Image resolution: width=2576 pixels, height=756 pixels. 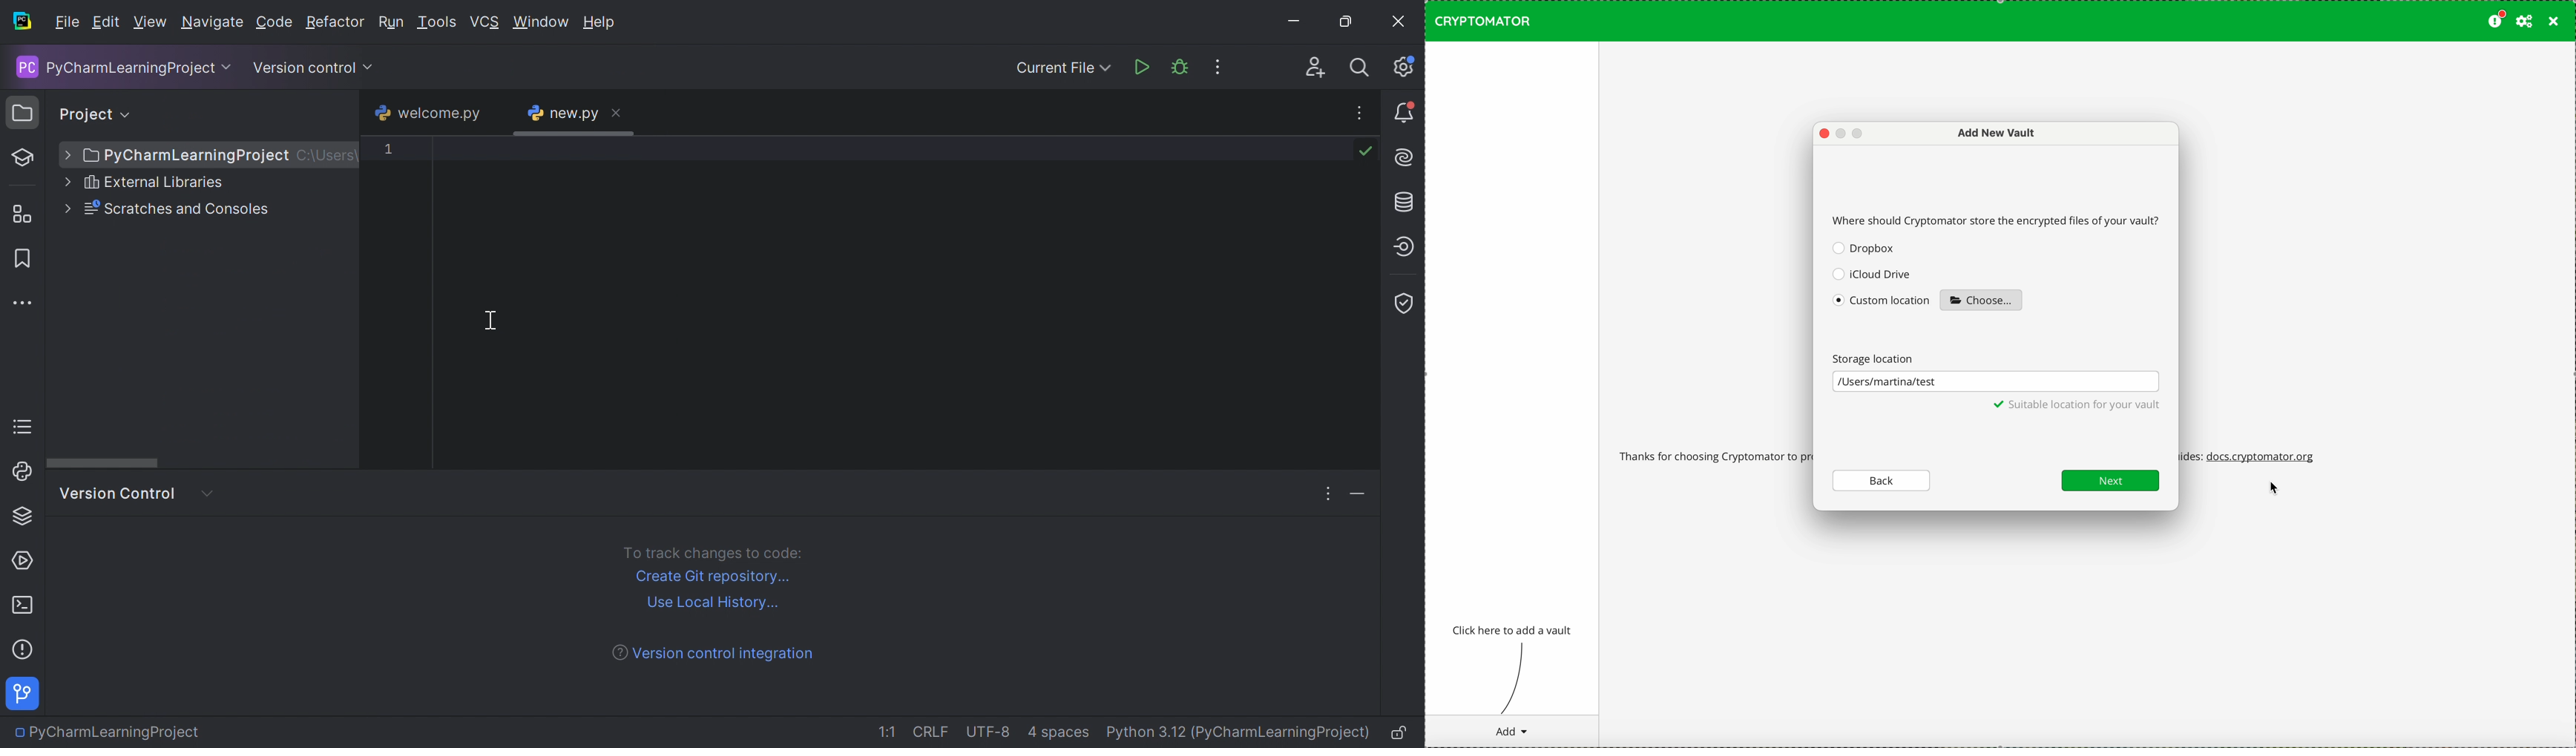 I want to click on CRLF, so click(x=933, y=731).